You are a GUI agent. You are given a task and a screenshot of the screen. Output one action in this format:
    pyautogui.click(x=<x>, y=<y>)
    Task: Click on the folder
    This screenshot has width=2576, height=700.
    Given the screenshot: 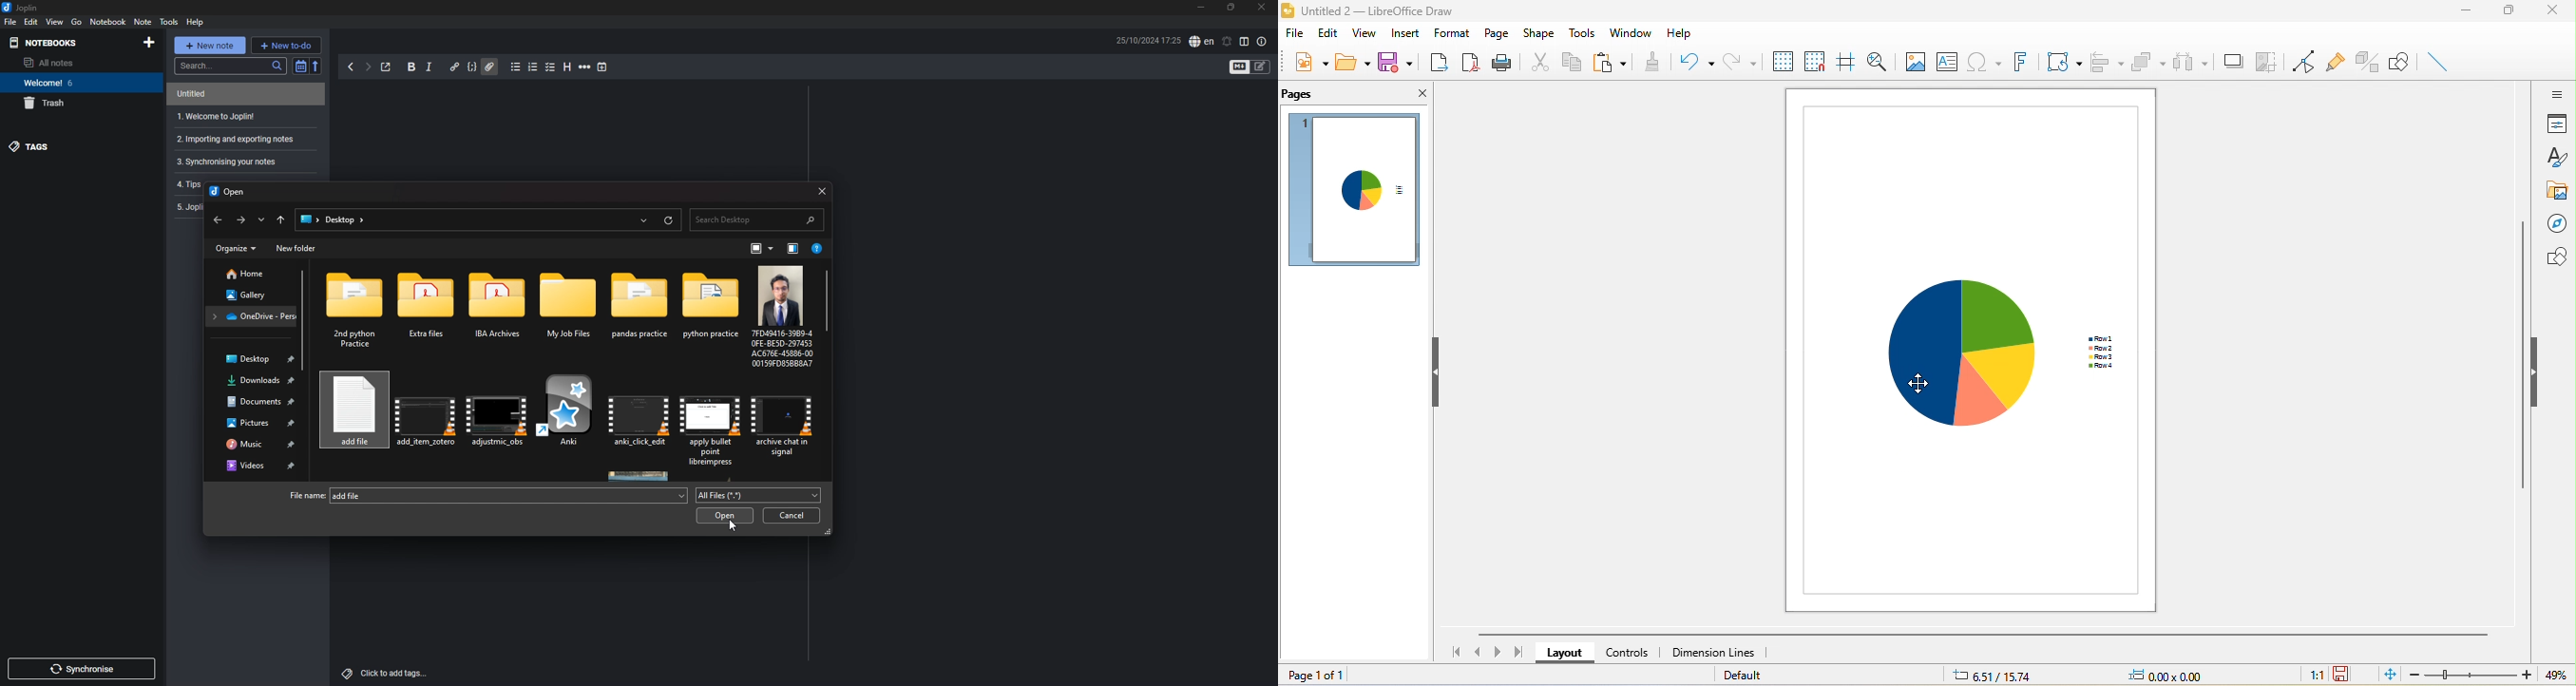 What is the action you would take?
    pyautogui.click(x=252, y=315)
    